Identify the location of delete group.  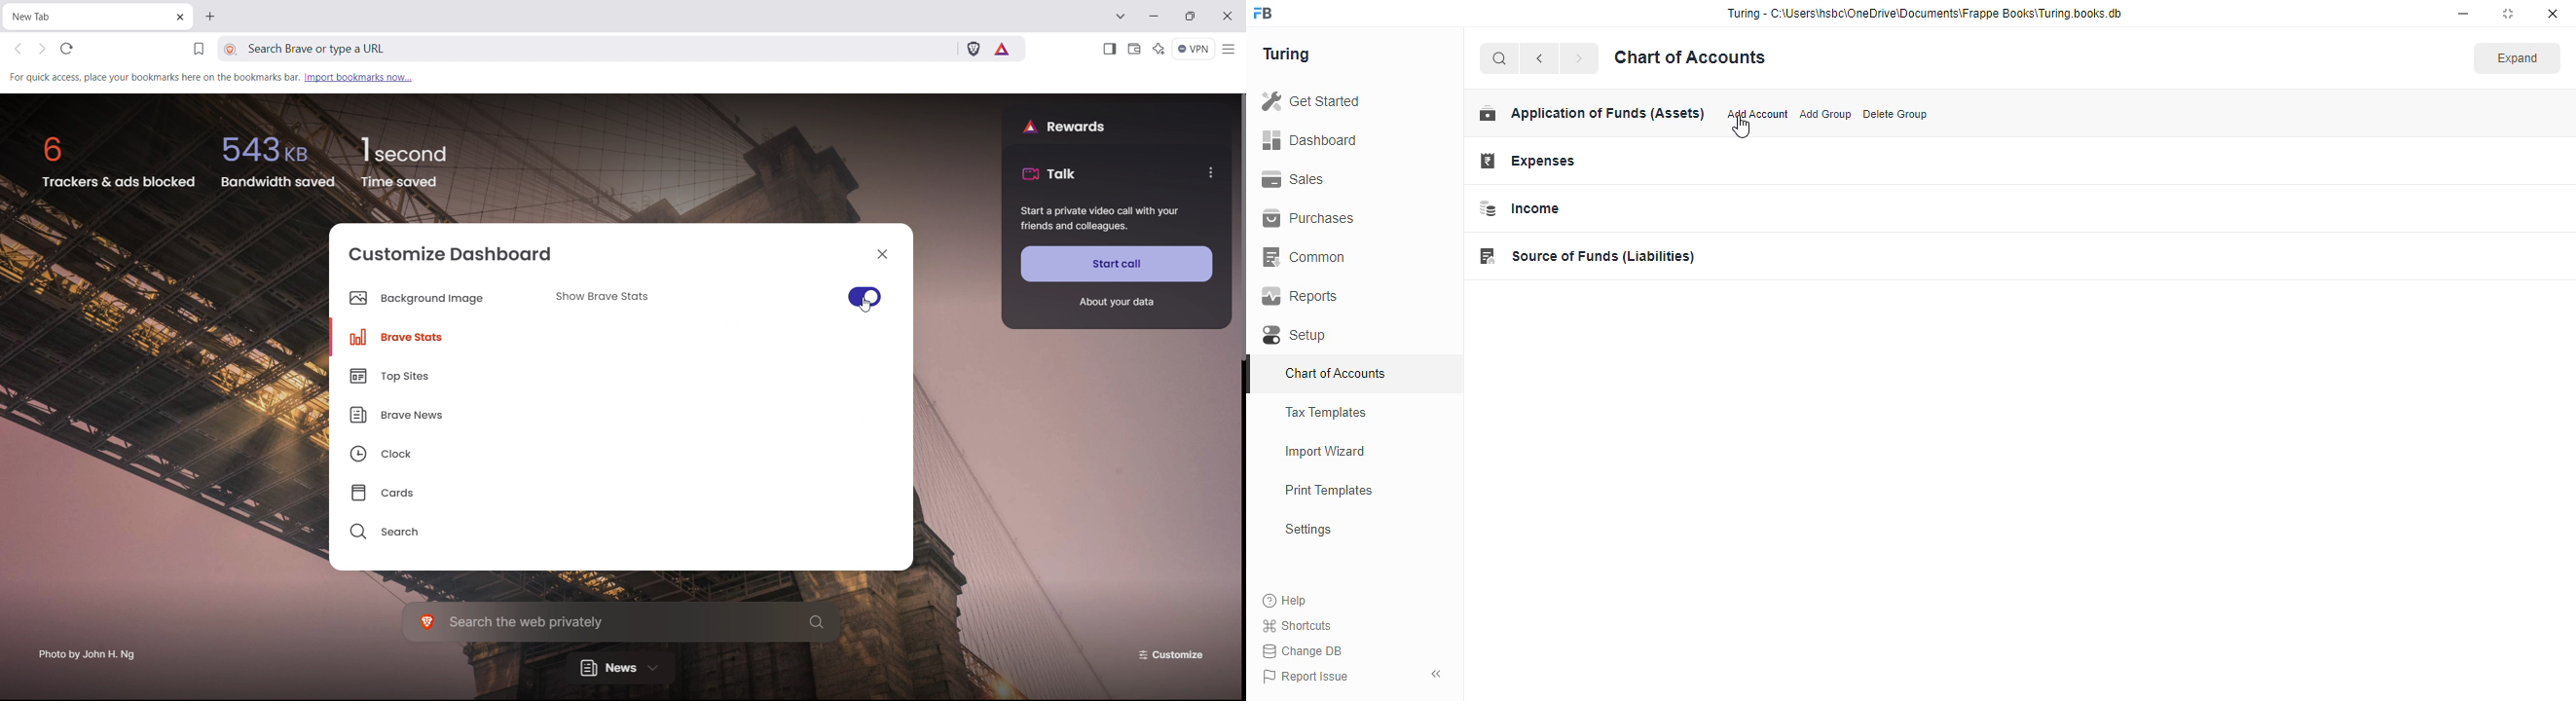
(1895, 114).